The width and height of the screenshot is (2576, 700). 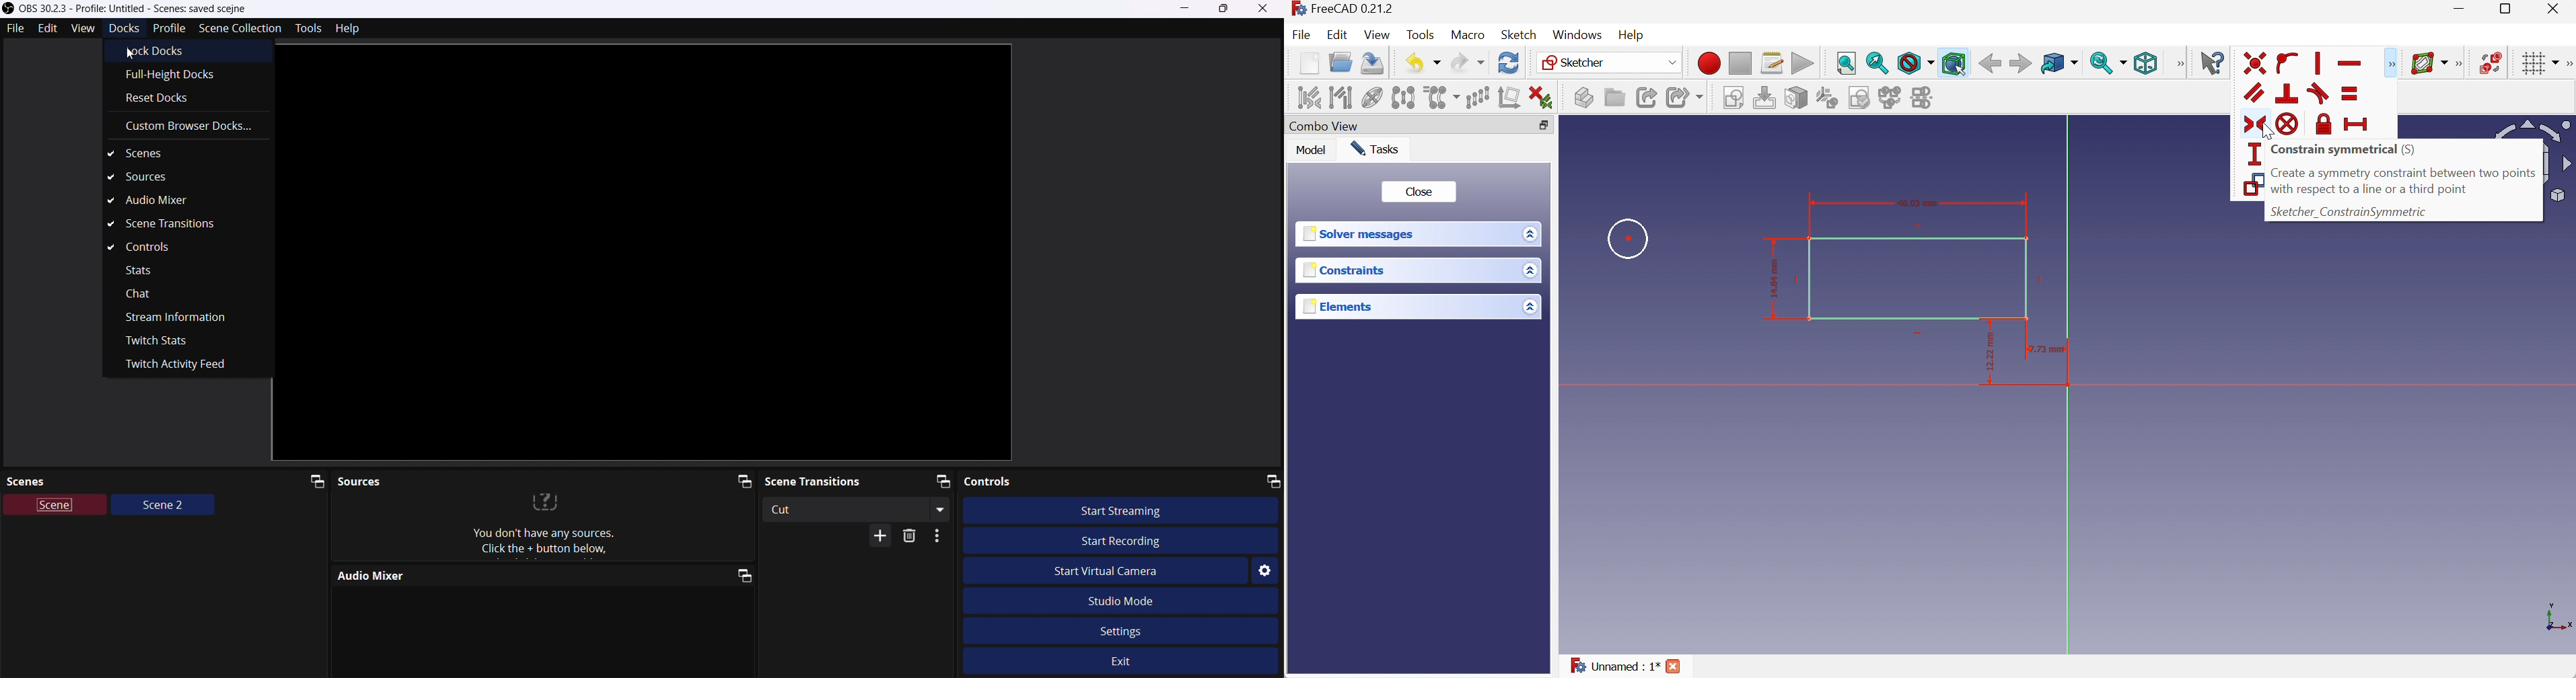 What do you see at coordinates (169, 28) in the screenshot?
I see `Profile` at bounding box center [169, 28].